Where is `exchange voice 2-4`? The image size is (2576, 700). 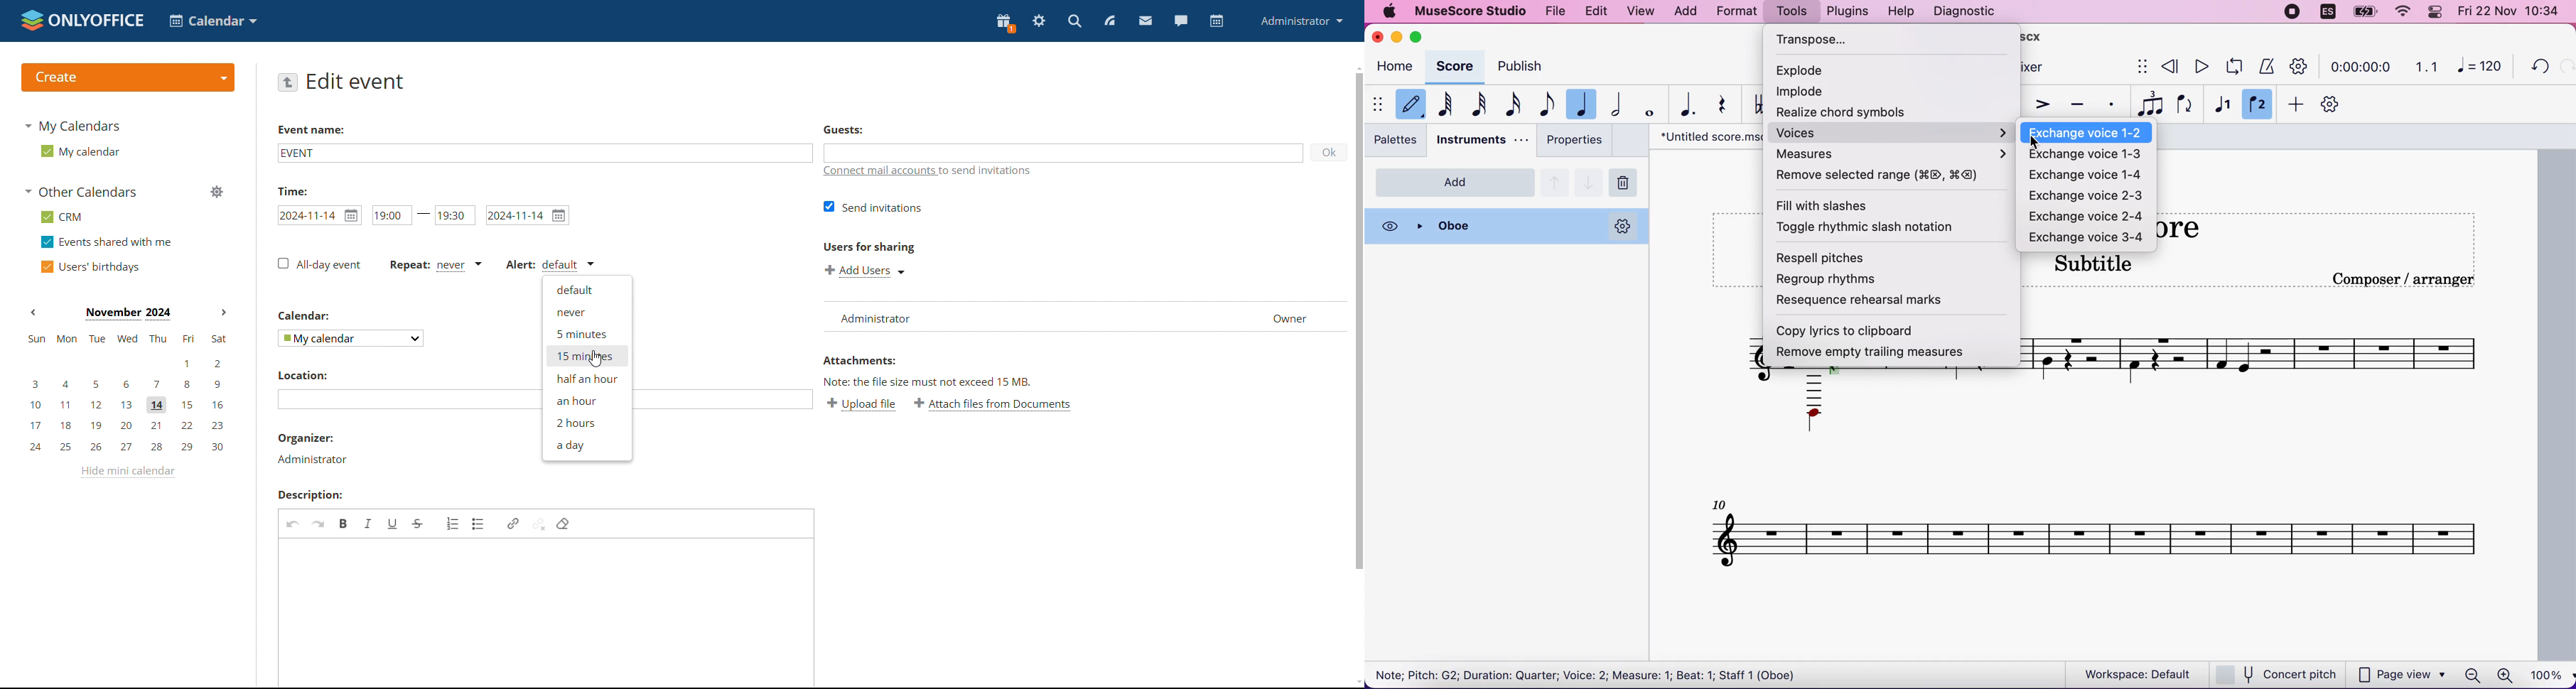 exchange voice 2-4 is located at coordinates (2088, 217).